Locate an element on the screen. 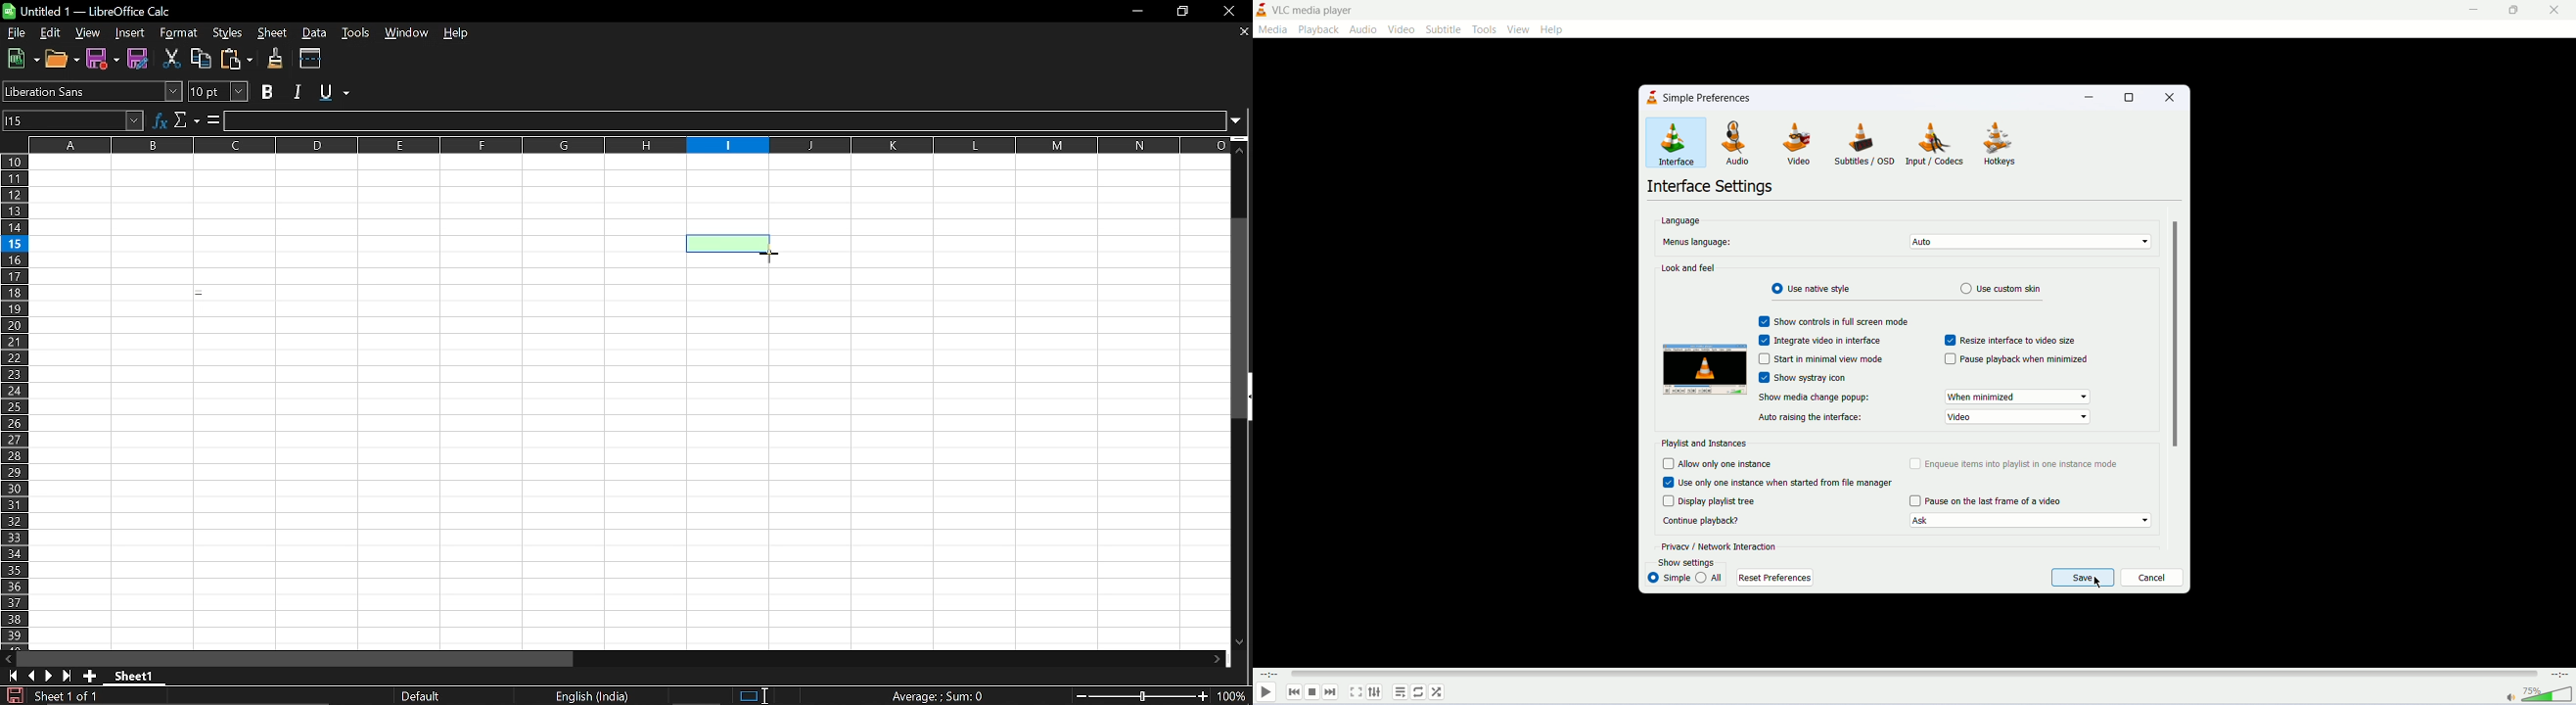  mute is located at coordinates (2513, 698).